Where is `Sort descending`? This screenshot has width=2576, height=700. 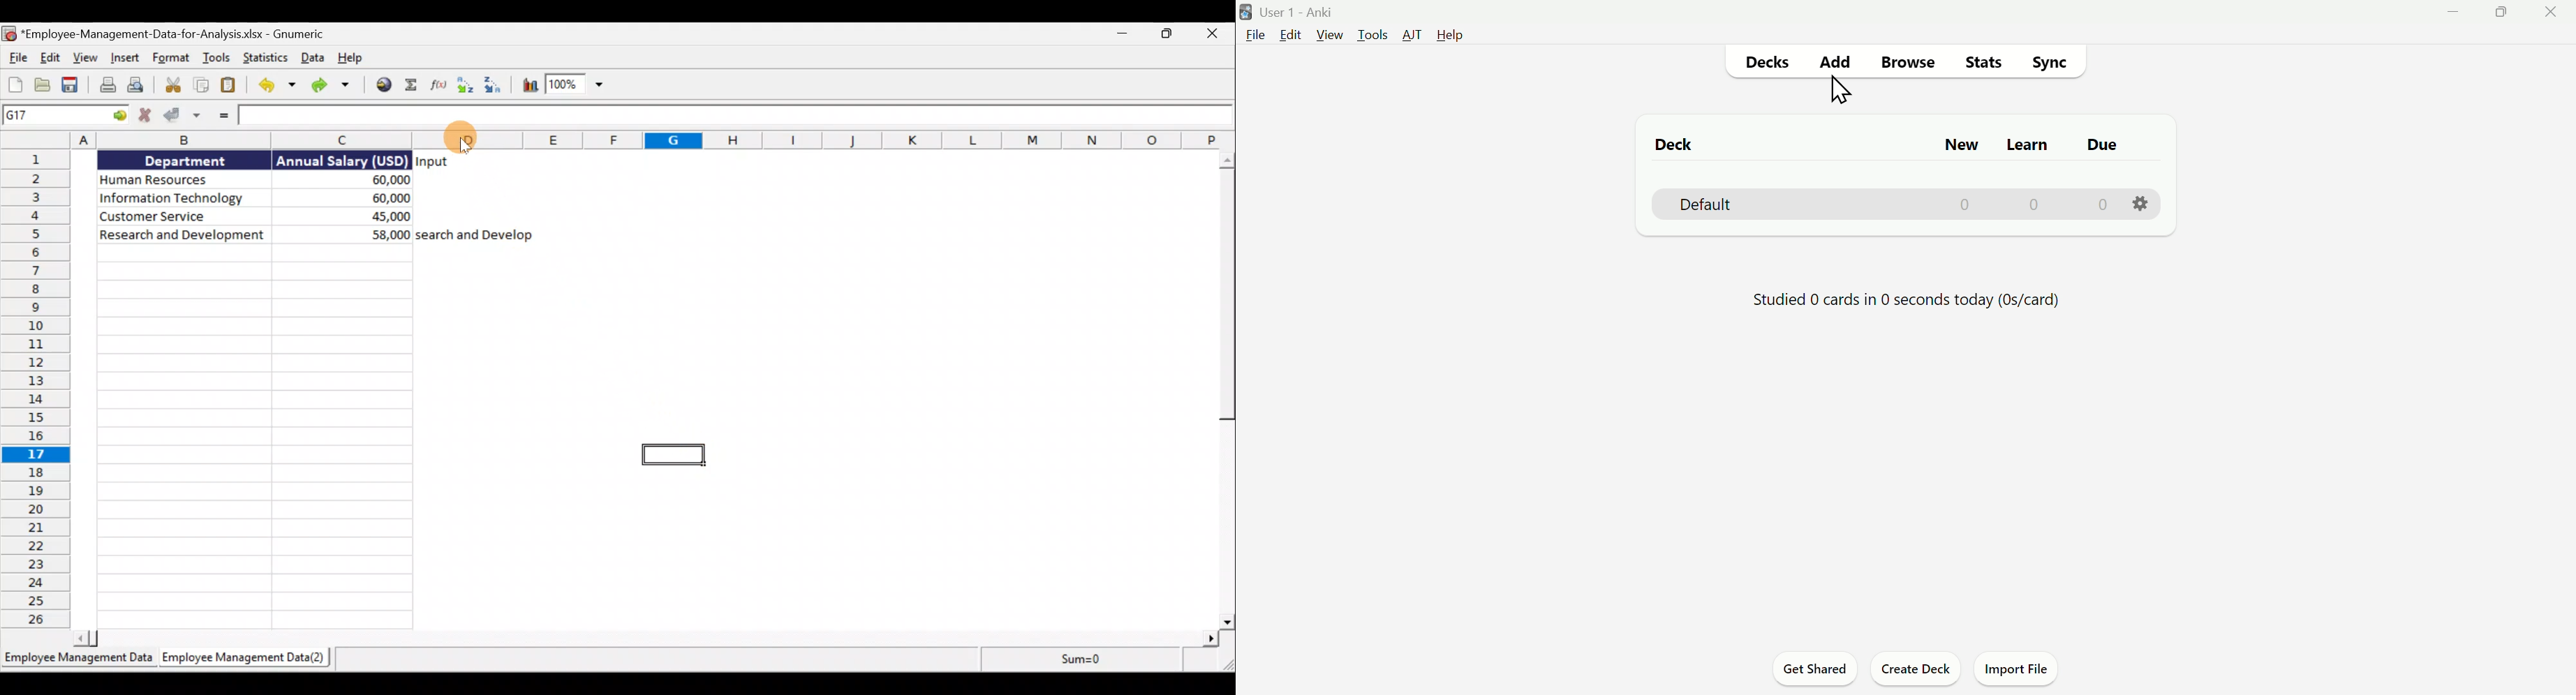 Sort descending is located at coordinates (495, 86).